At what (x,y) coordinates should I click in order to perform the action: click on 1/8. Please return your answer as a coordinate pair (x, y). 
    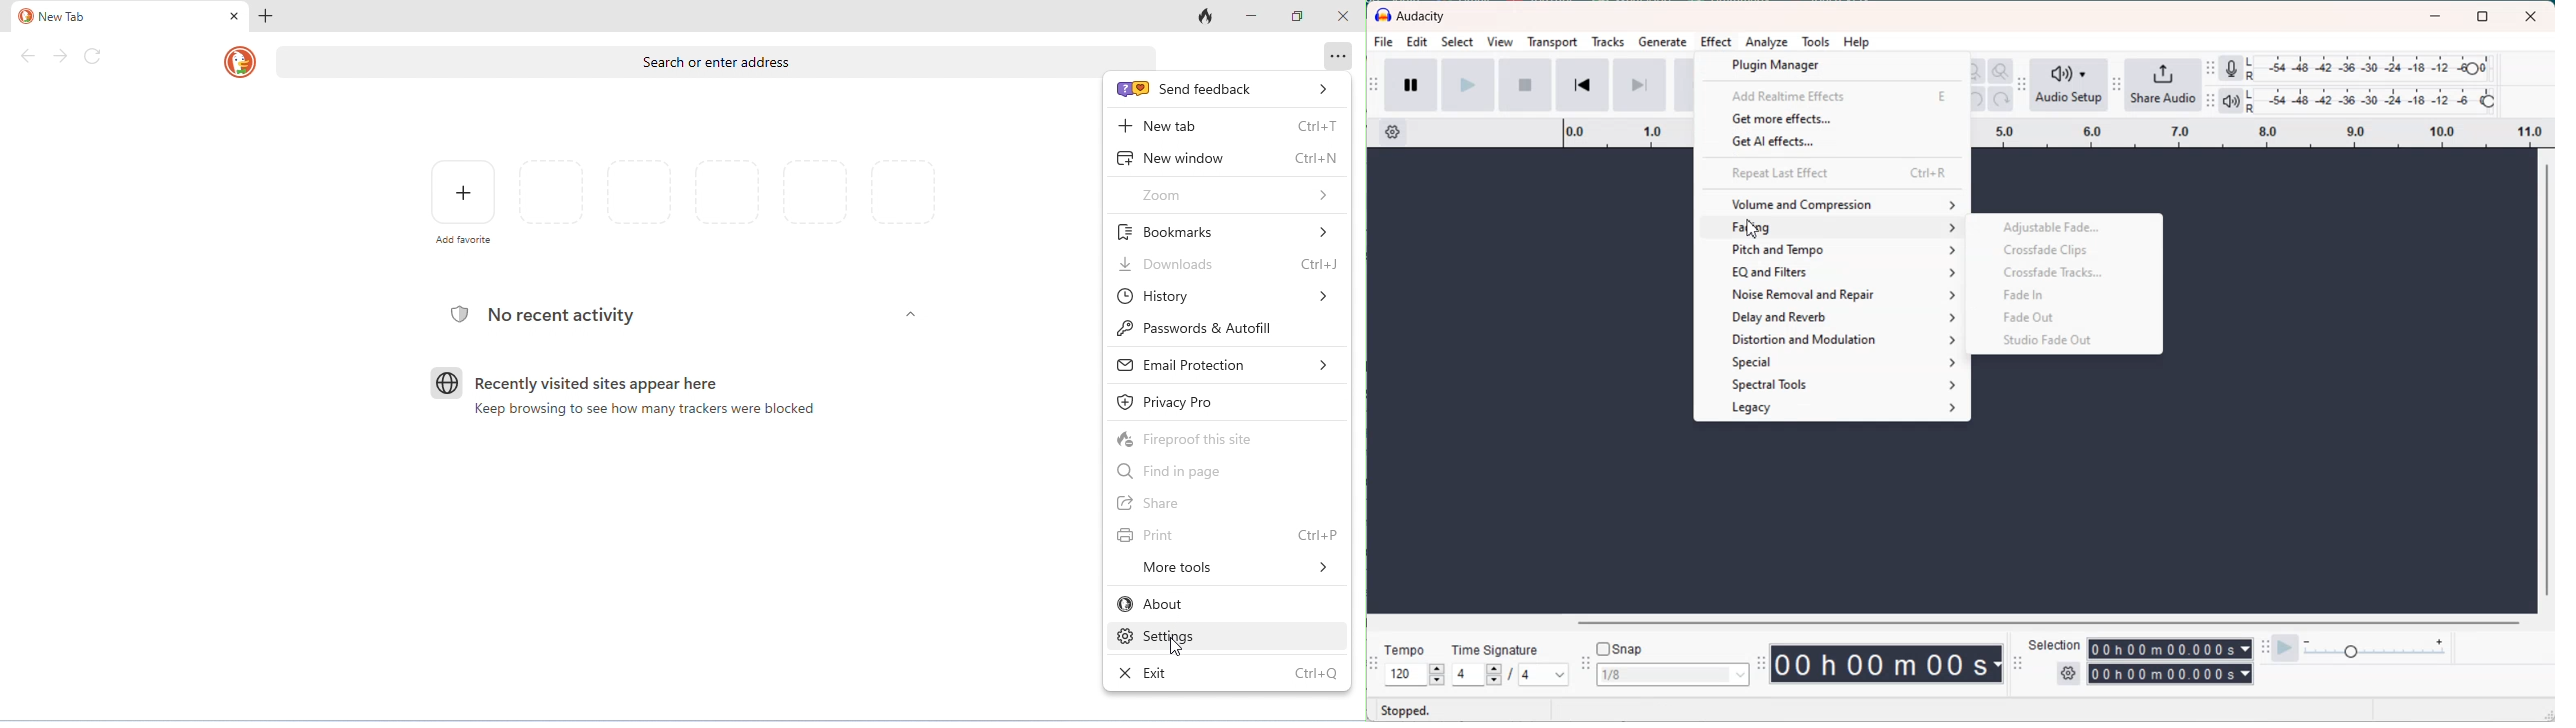
    Looking at the image, I should click on (1674, 674).